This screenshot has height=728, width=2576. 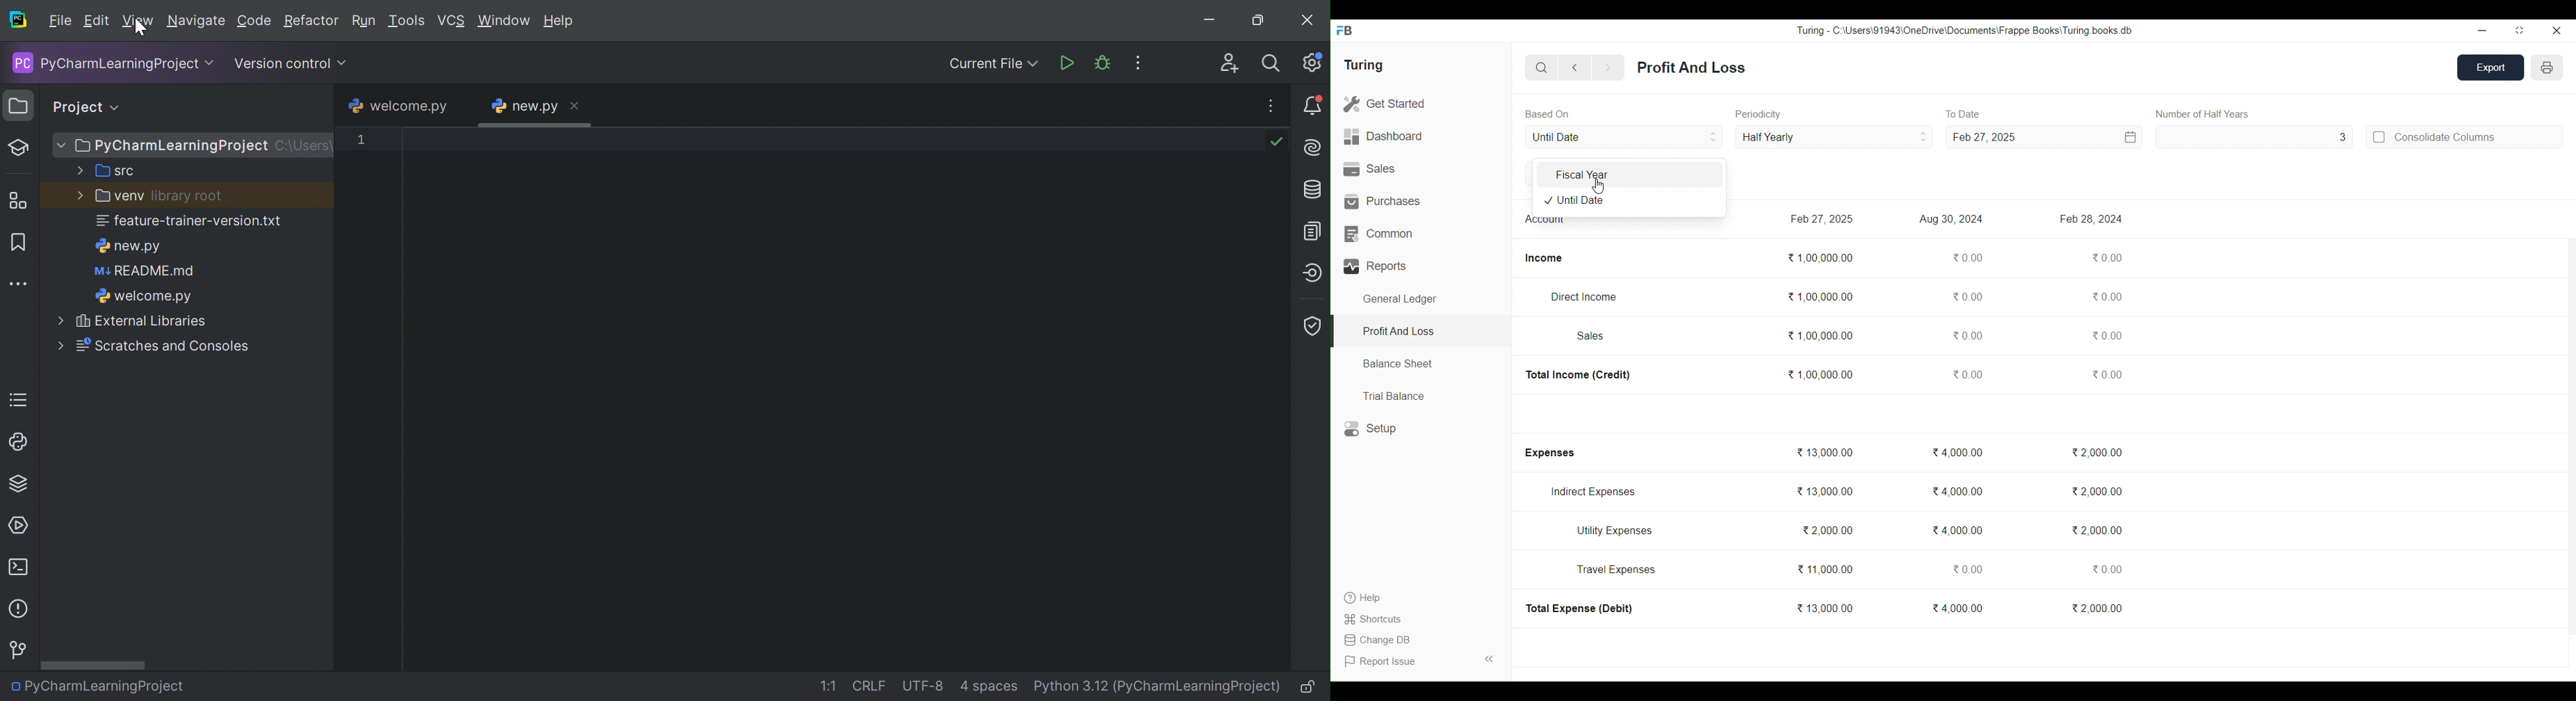 What do you see at coordinates (1962, 114) in the screenshot?
I see `To Date` at bounding box center [1962, 114].